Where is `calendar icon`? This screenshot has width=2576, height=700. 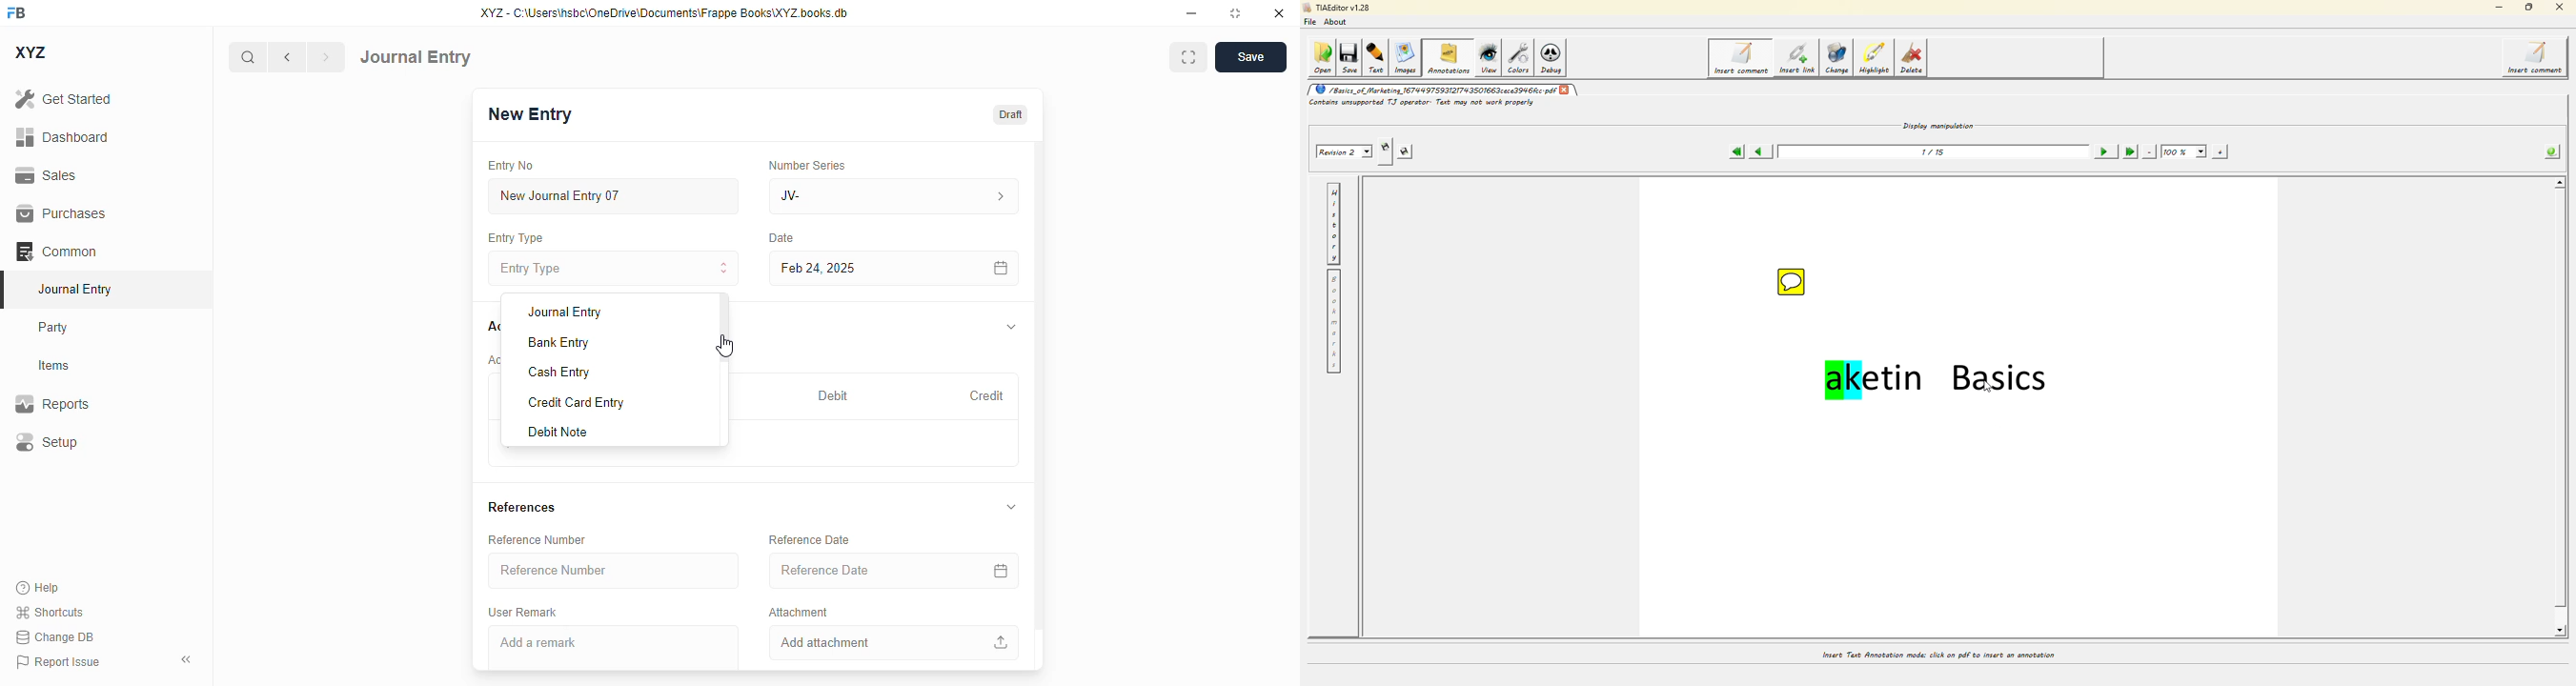
calendar icon is located at coordinates (1002, 268).